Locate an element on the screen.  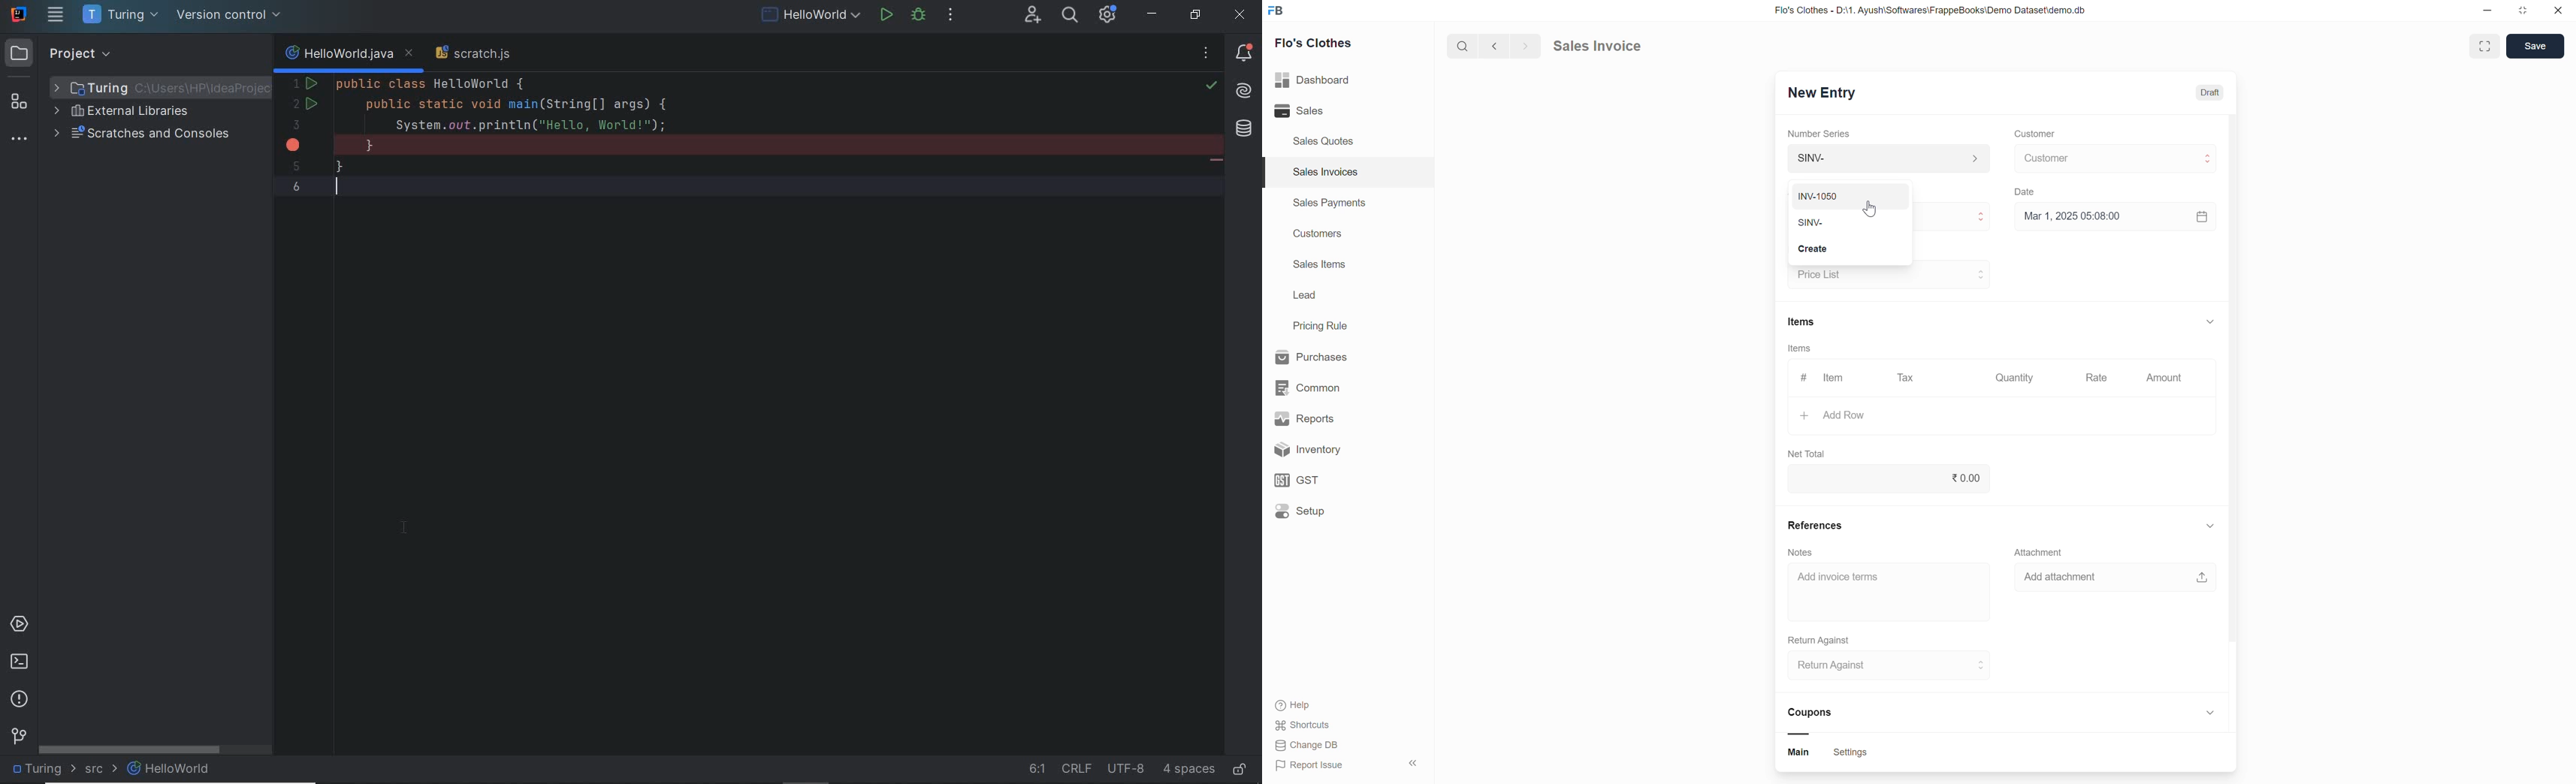
Net Total is located at coordinates (1807, 453).